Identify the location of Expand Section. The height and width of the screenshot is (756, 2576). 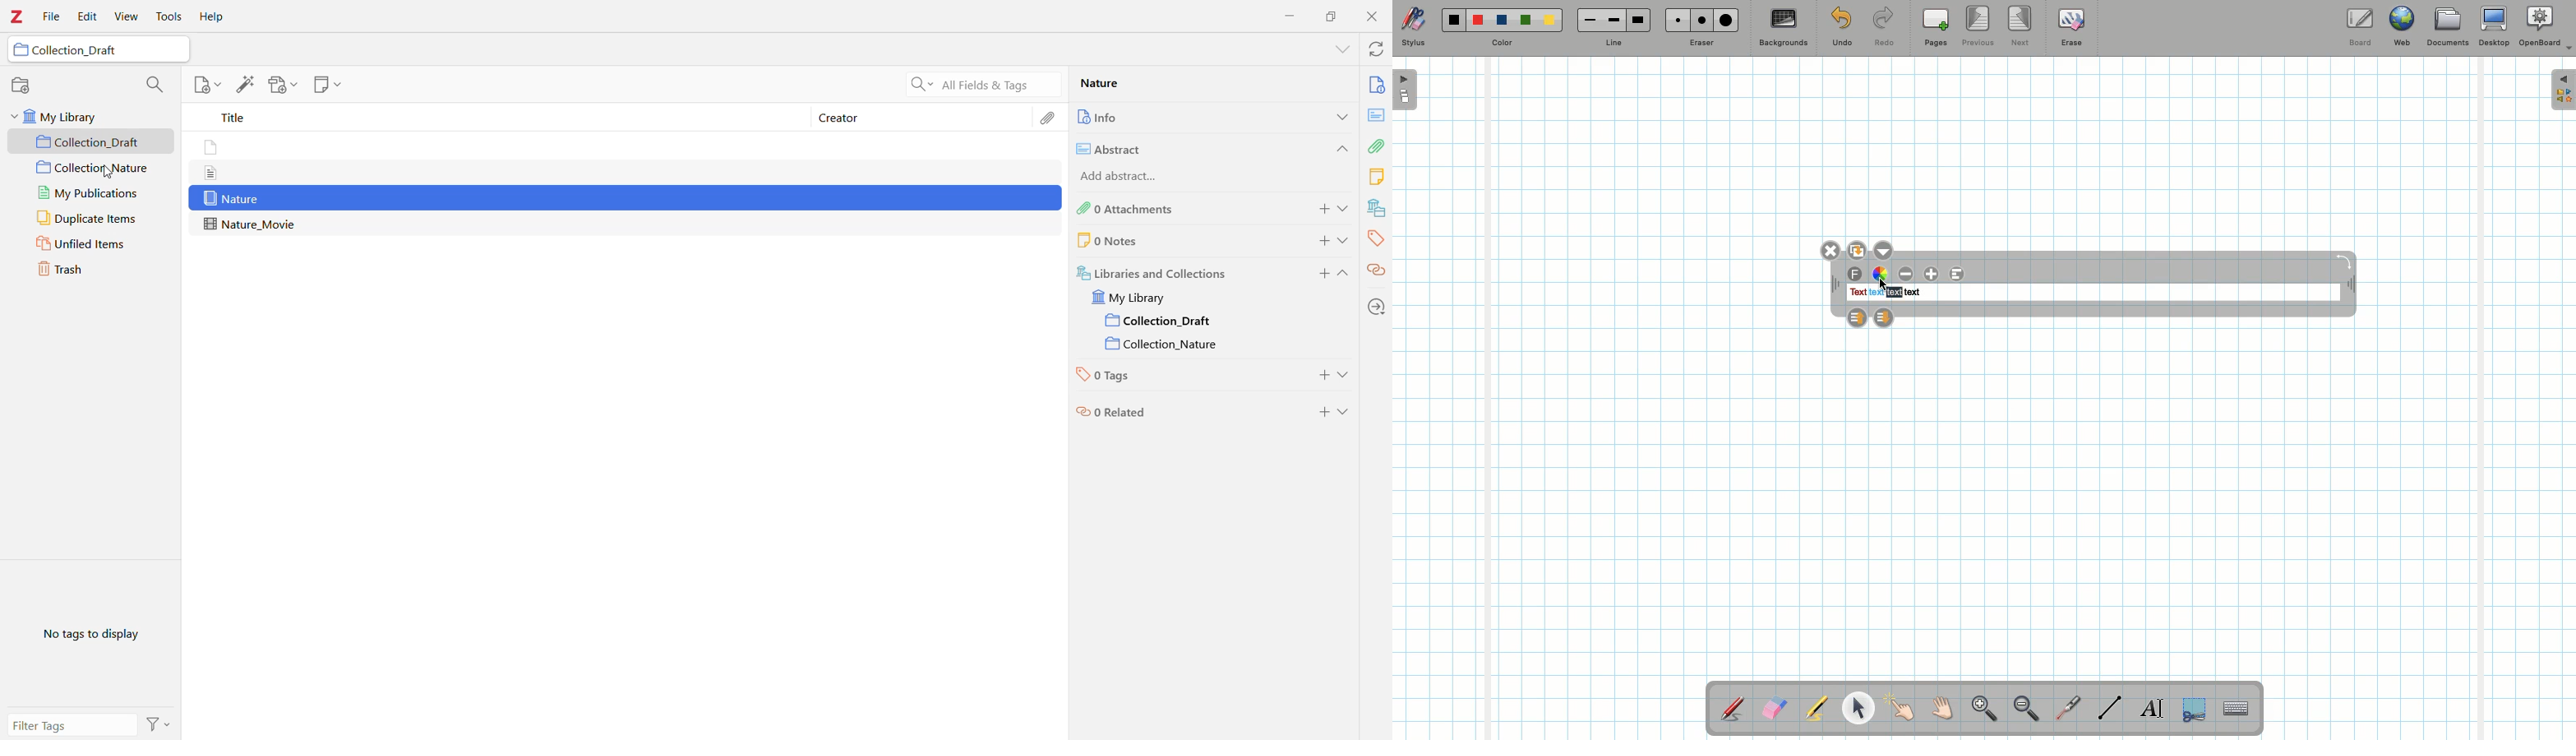
(1345, 209).